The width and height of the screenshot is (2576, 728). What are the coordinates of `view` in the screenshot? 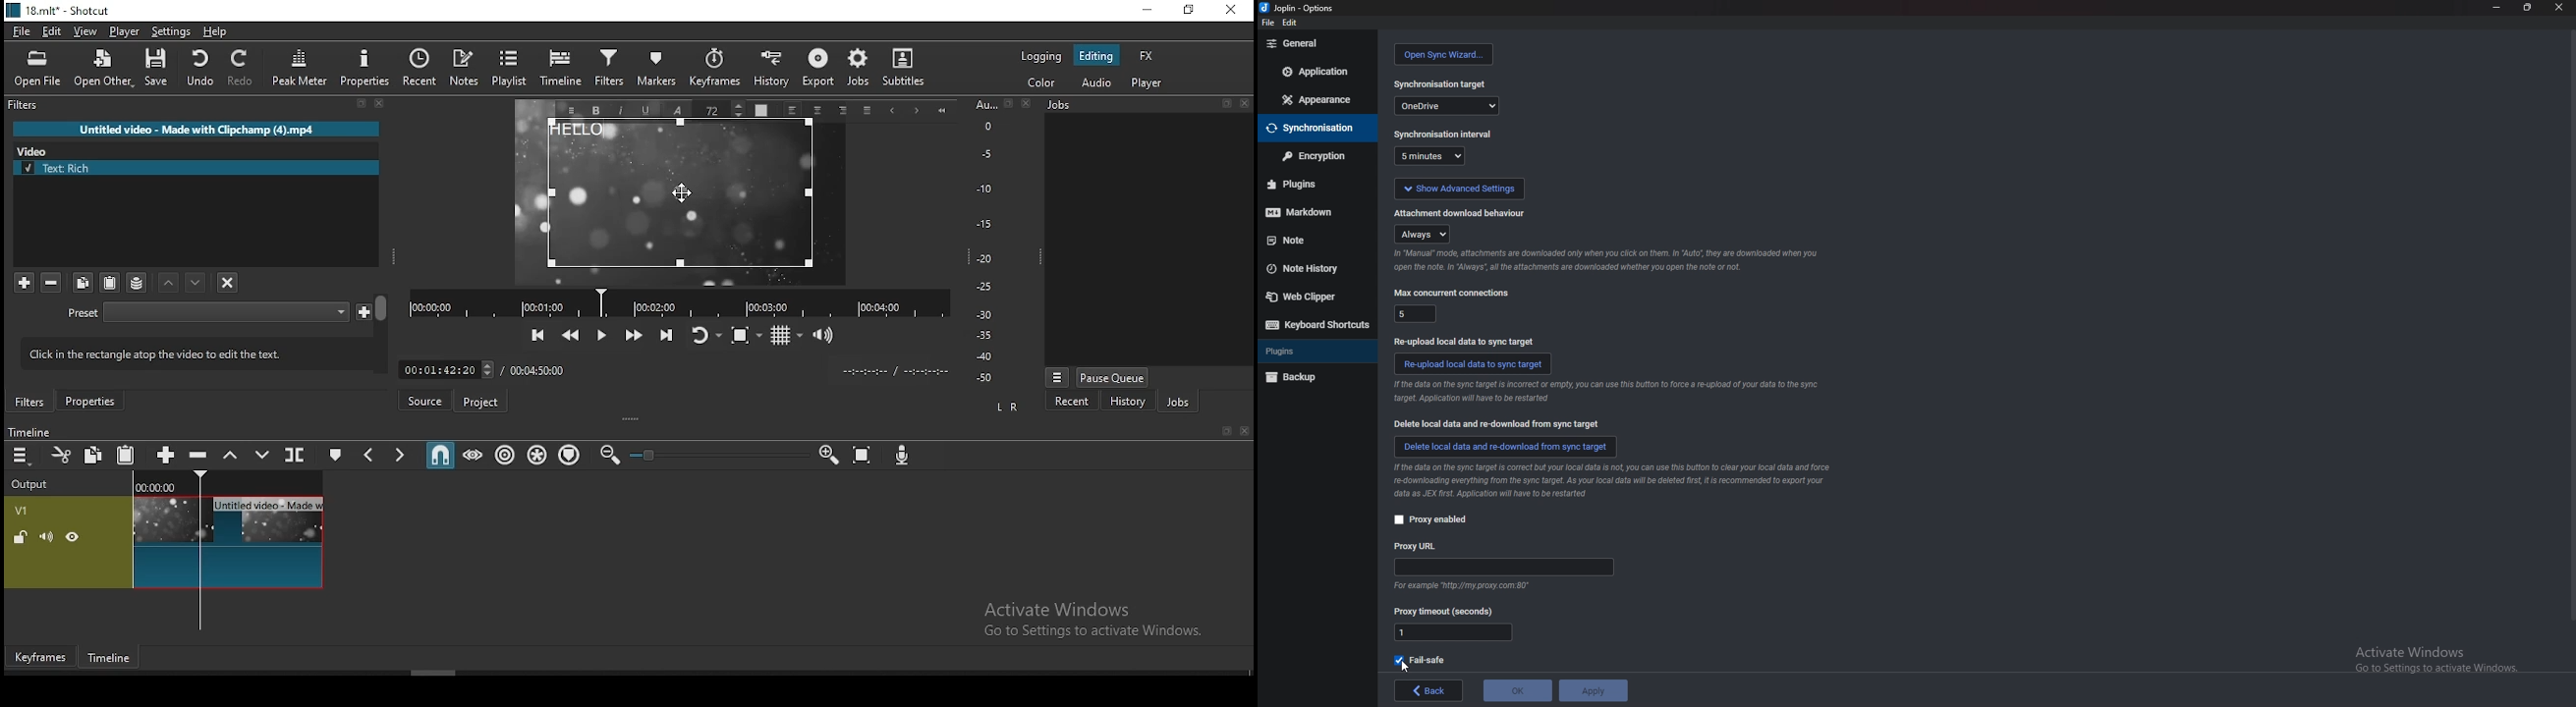 It's located at (85, 32).